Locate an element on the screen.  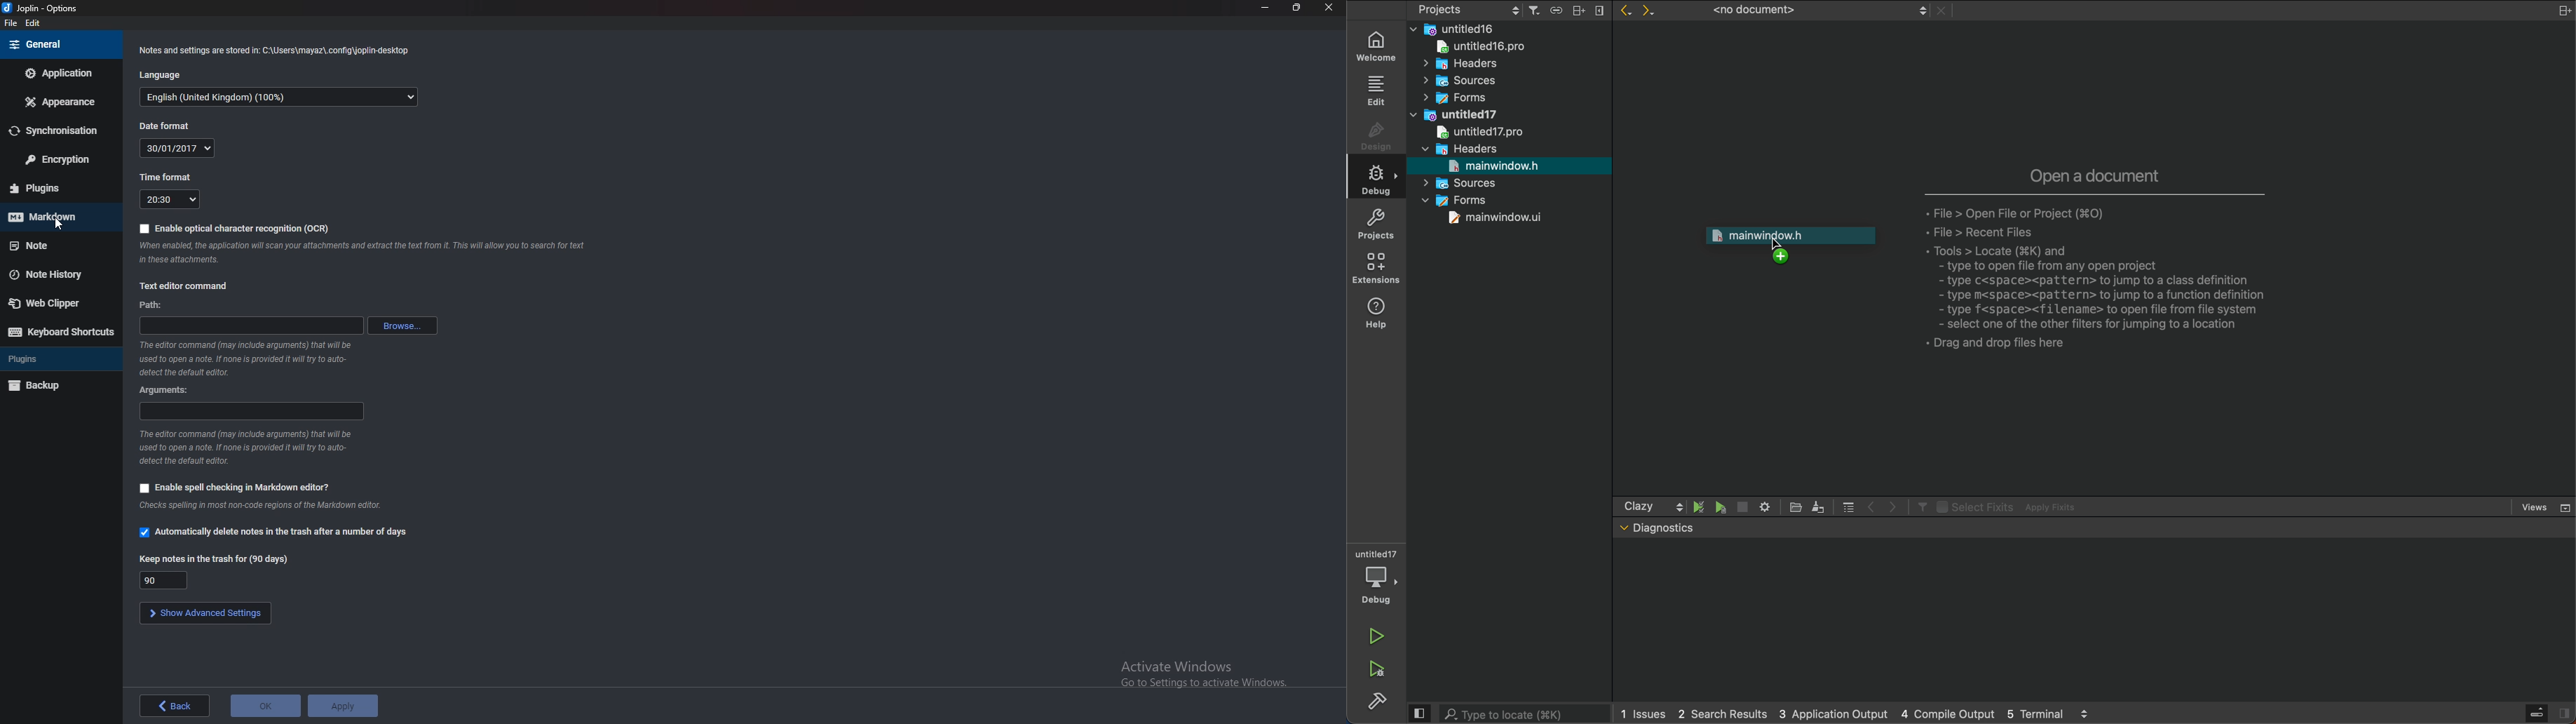
Webclipper is located at coordinates (60, 302).